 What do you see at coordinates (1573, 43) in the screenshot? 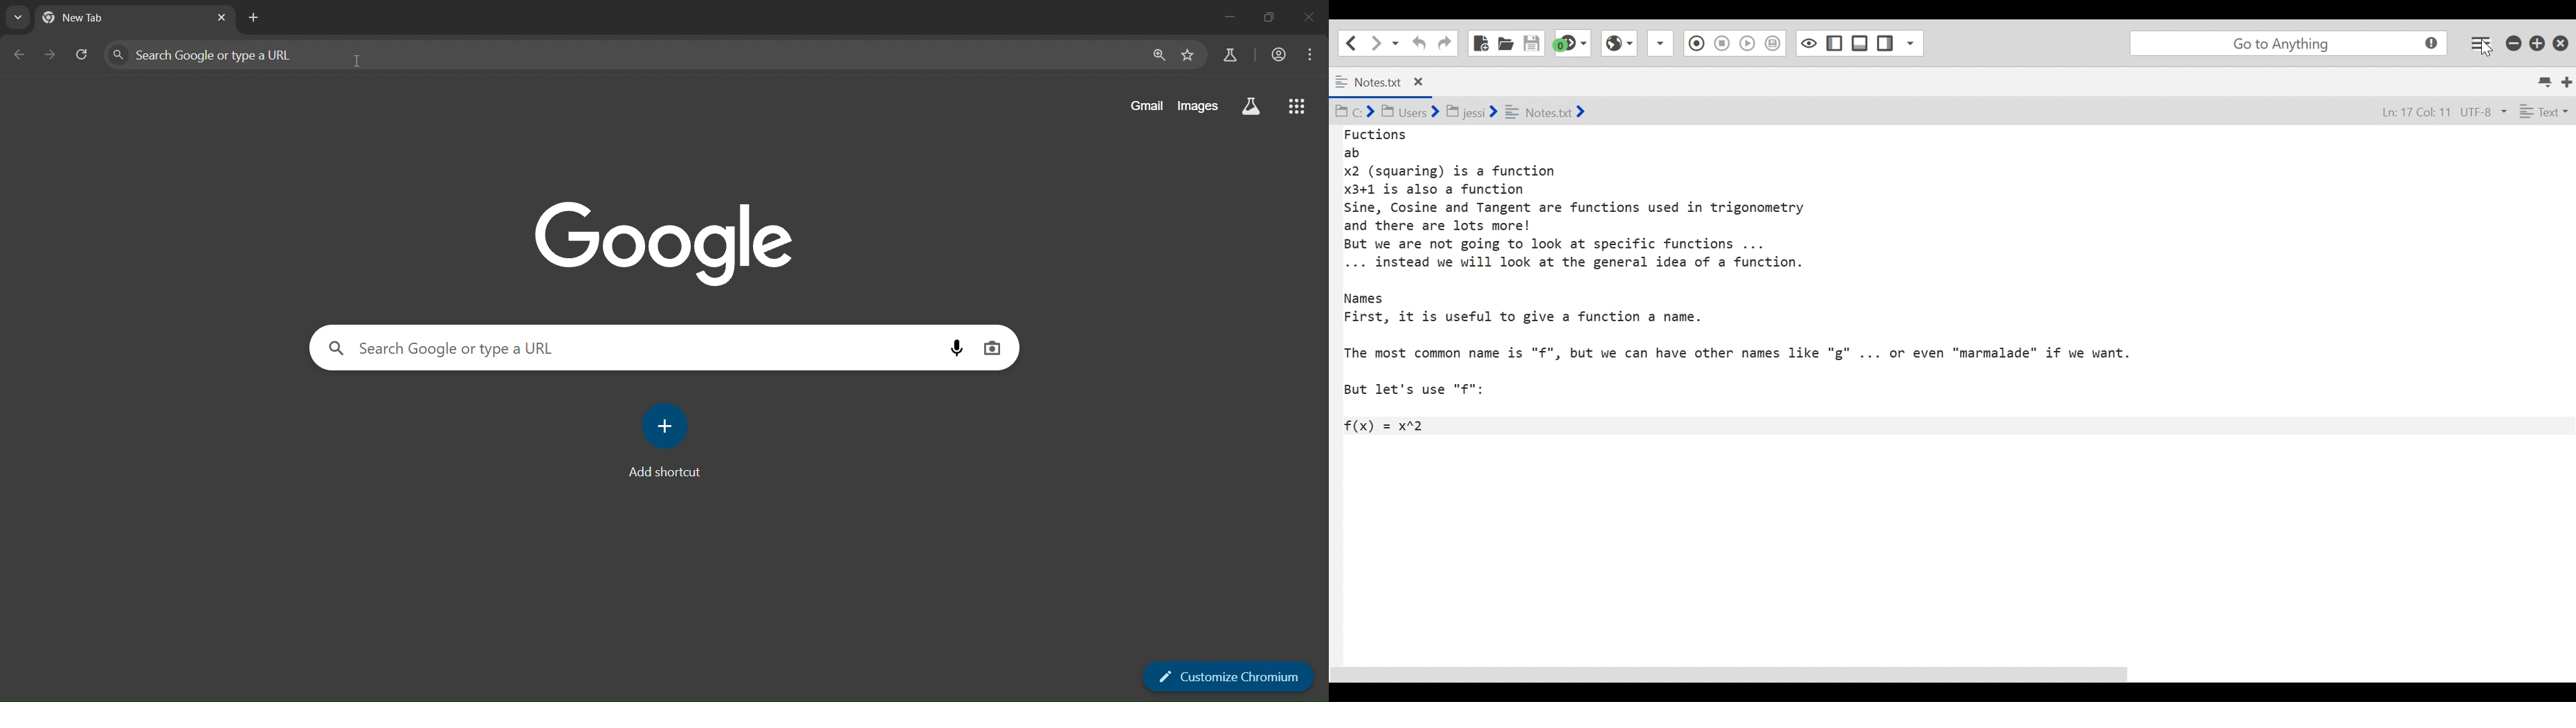
I see `Jump to next syntax checking result` at bounding box center [1573, 43].